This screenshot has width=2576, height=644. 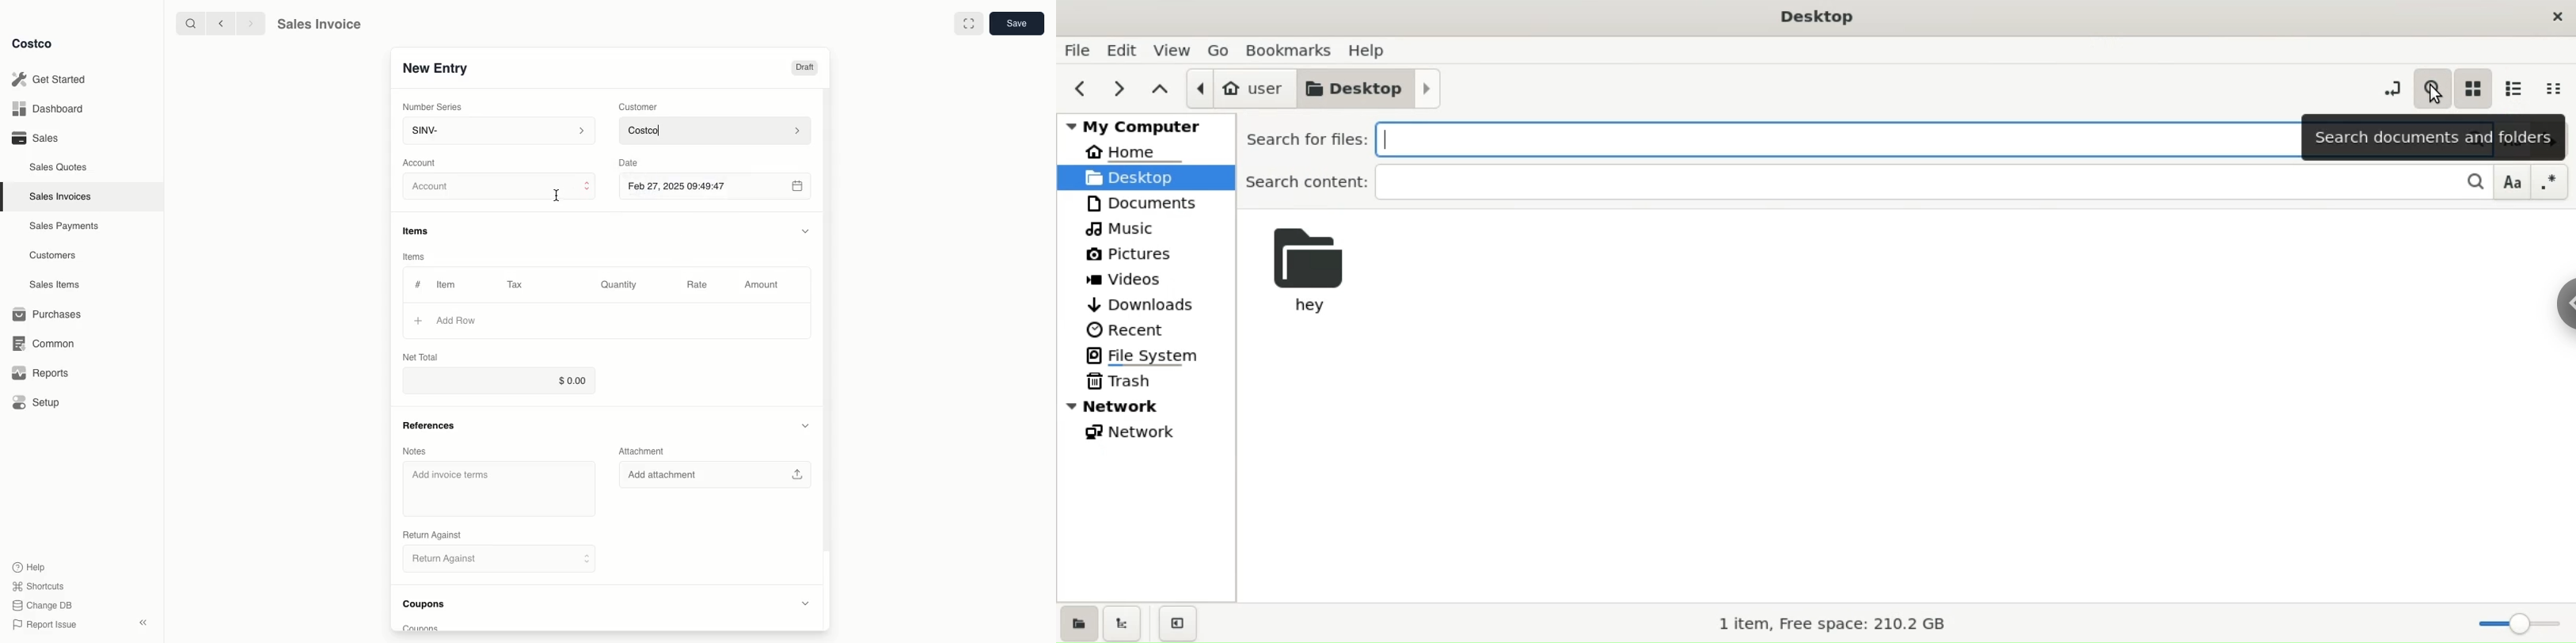 I want to click on Help, so click(x=30, y=566).